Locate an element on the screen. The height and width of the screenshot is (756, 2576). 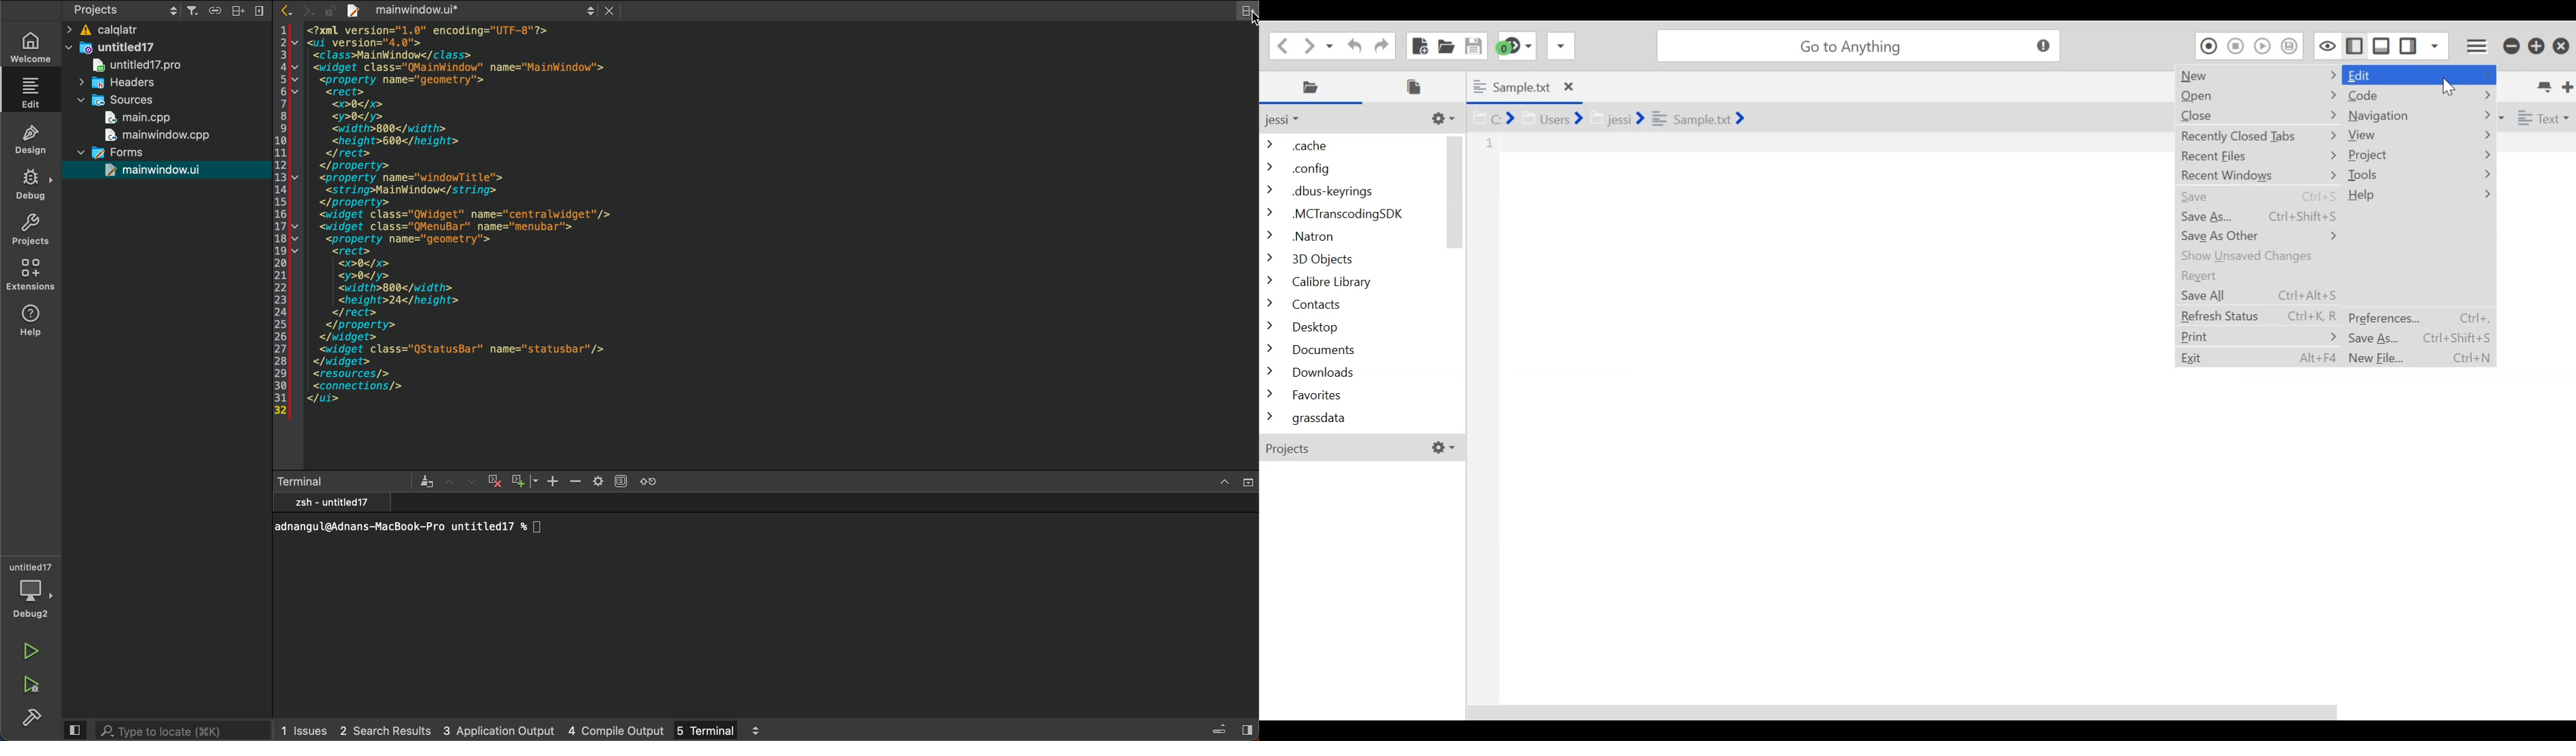
show right sidebar is located at coordinates (1247, 729).